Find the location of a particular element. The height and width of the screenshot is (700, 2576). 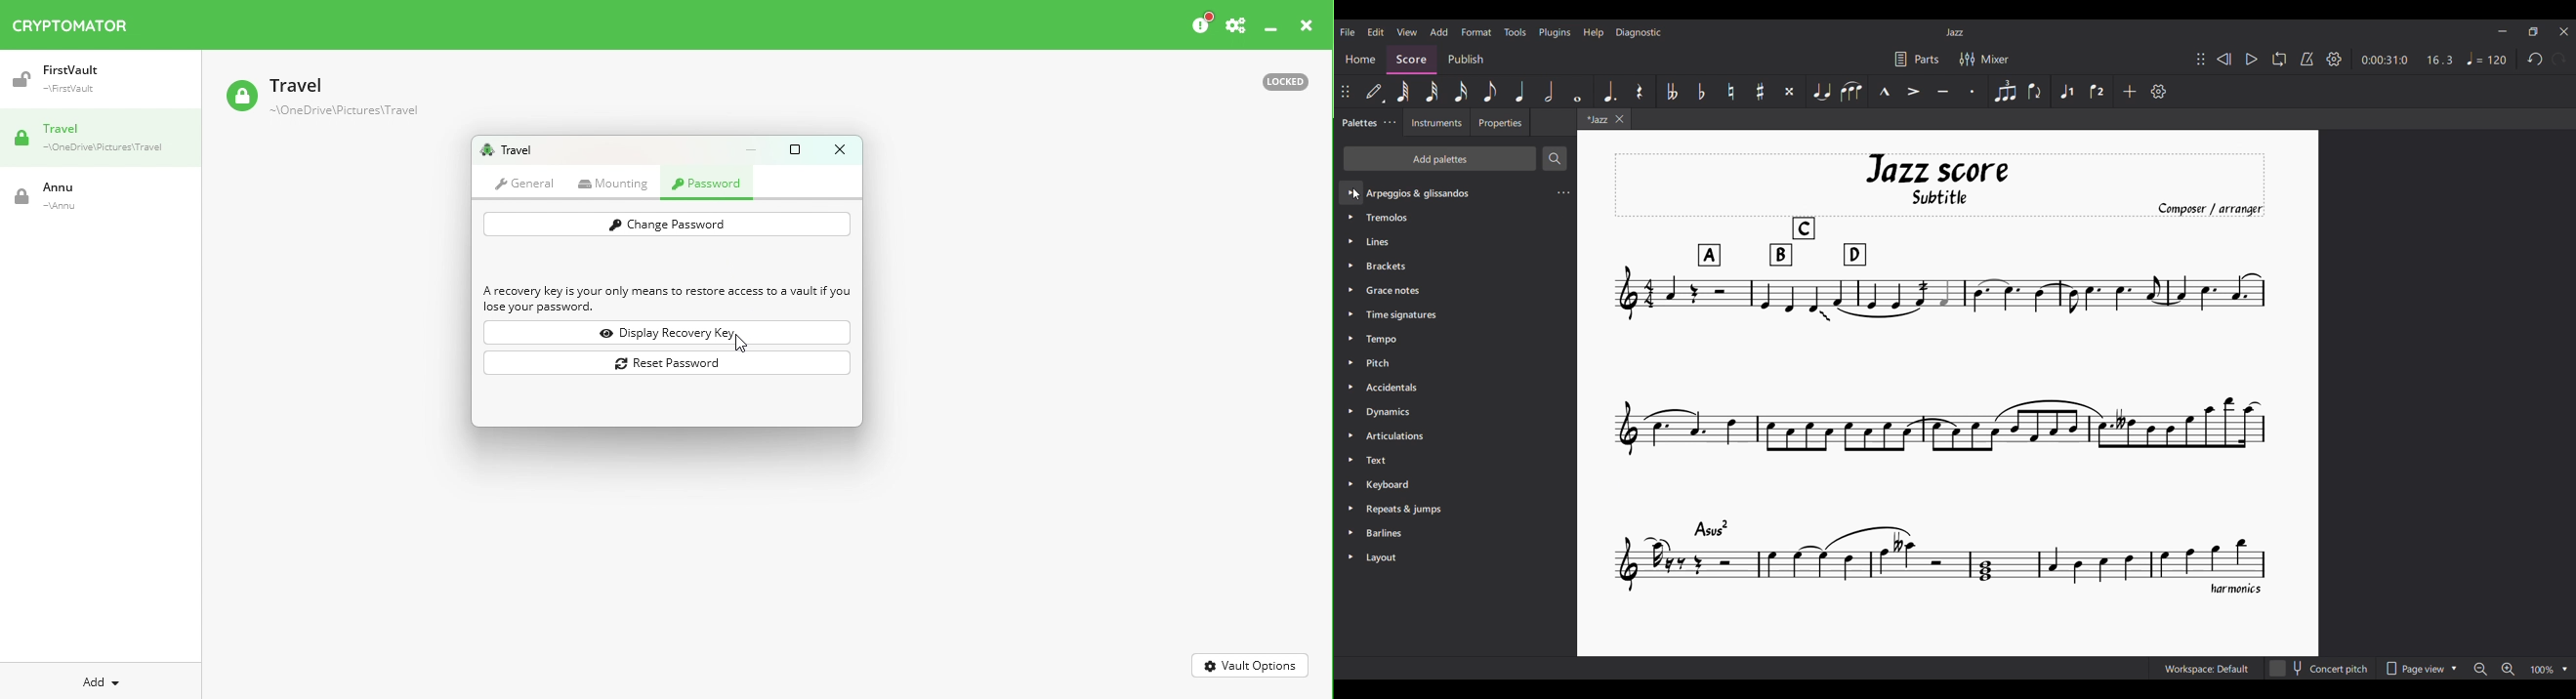

Tenuto is located at coordinates (1943, 91).